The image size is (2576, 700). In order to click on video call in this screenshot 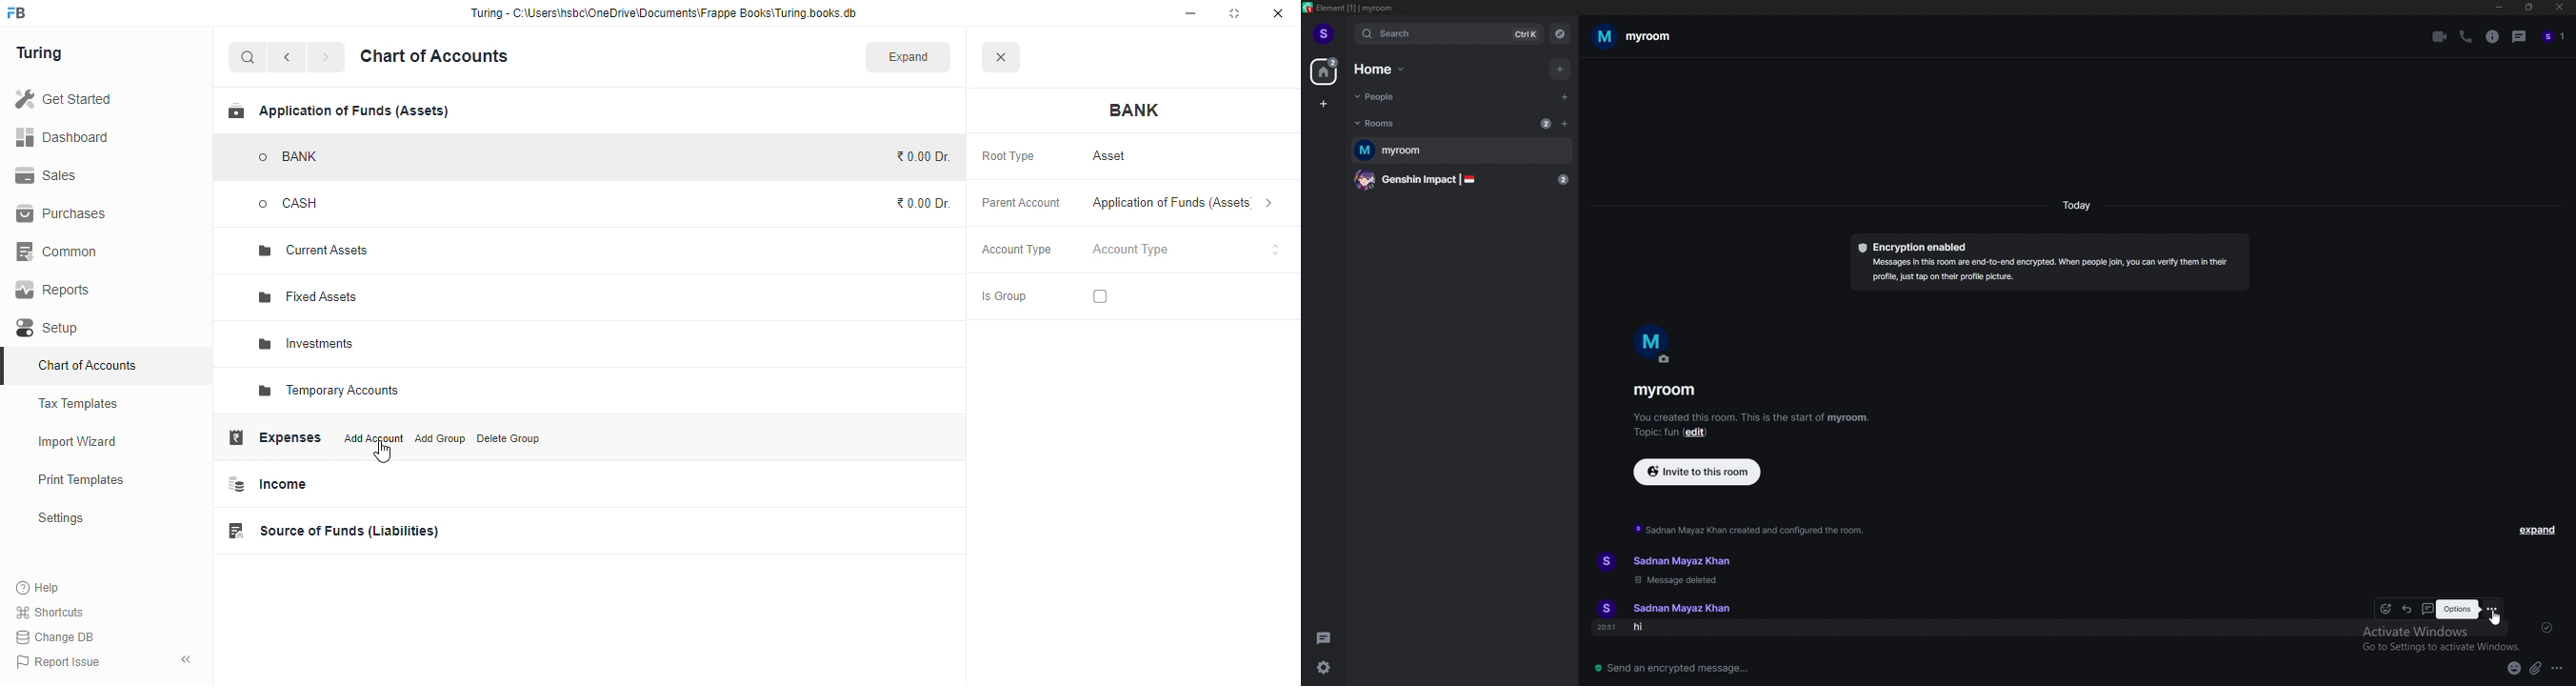, I will do `click(2441, 37)`.